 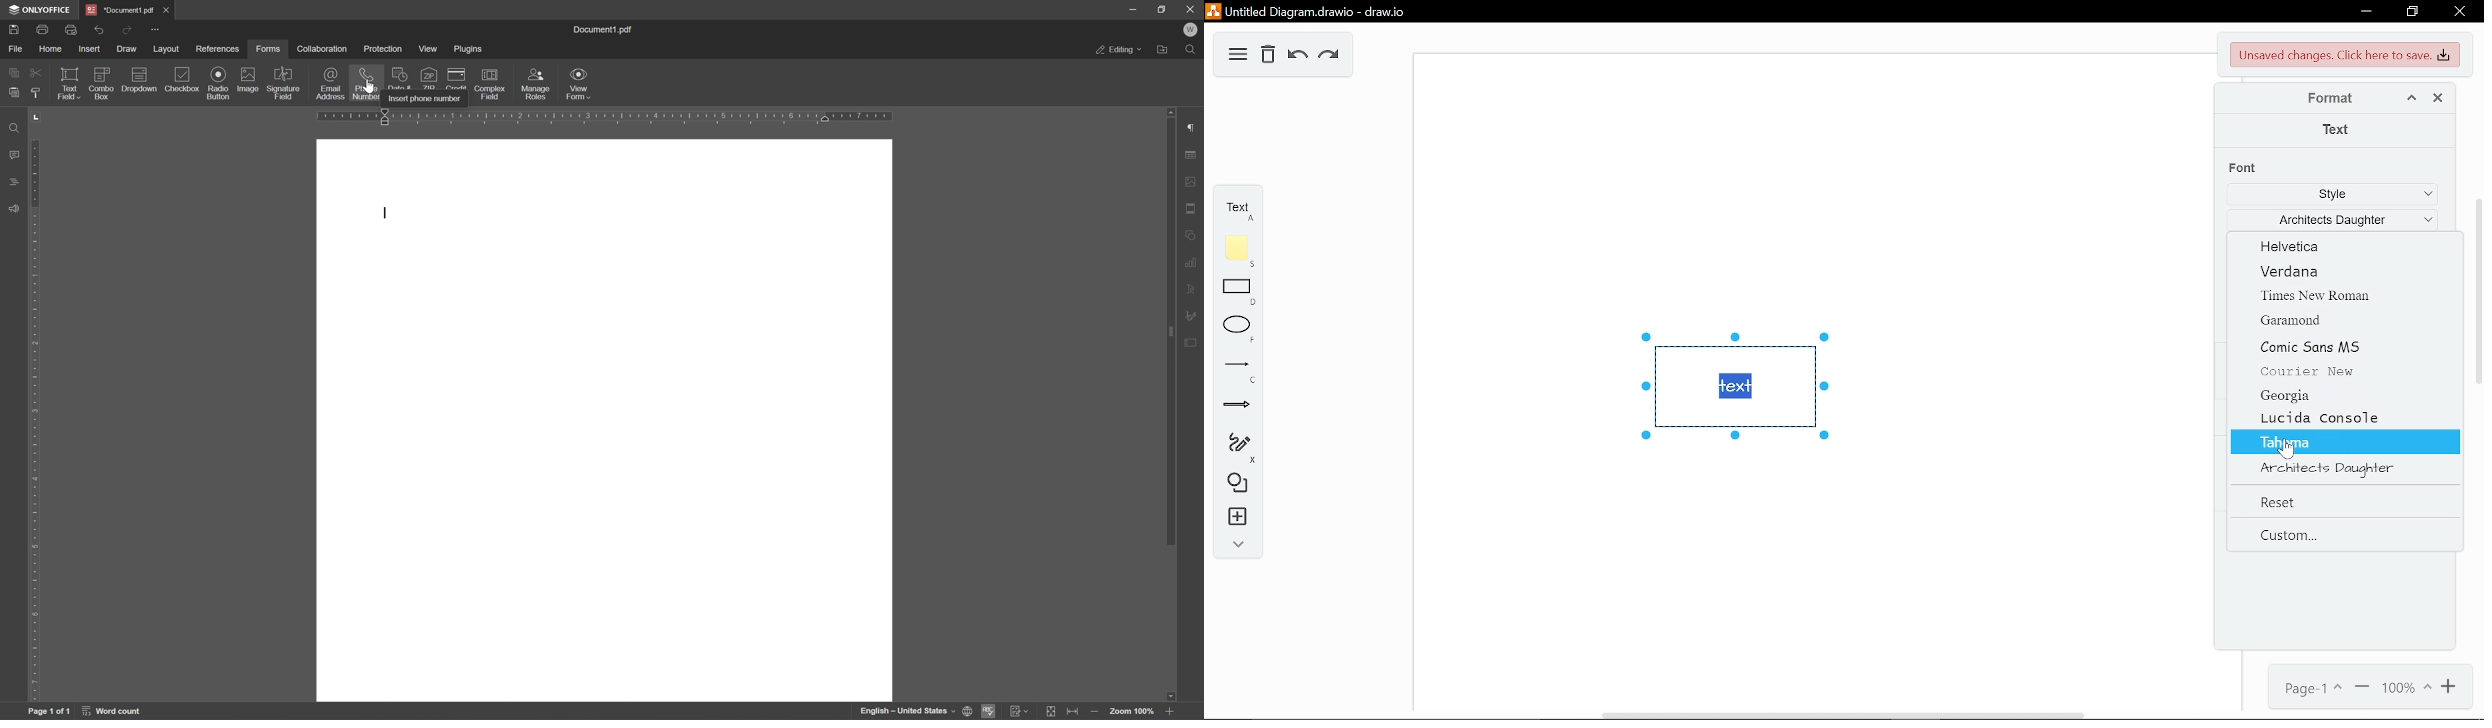 I want to click on checkbox, so click(x=103, y=81).